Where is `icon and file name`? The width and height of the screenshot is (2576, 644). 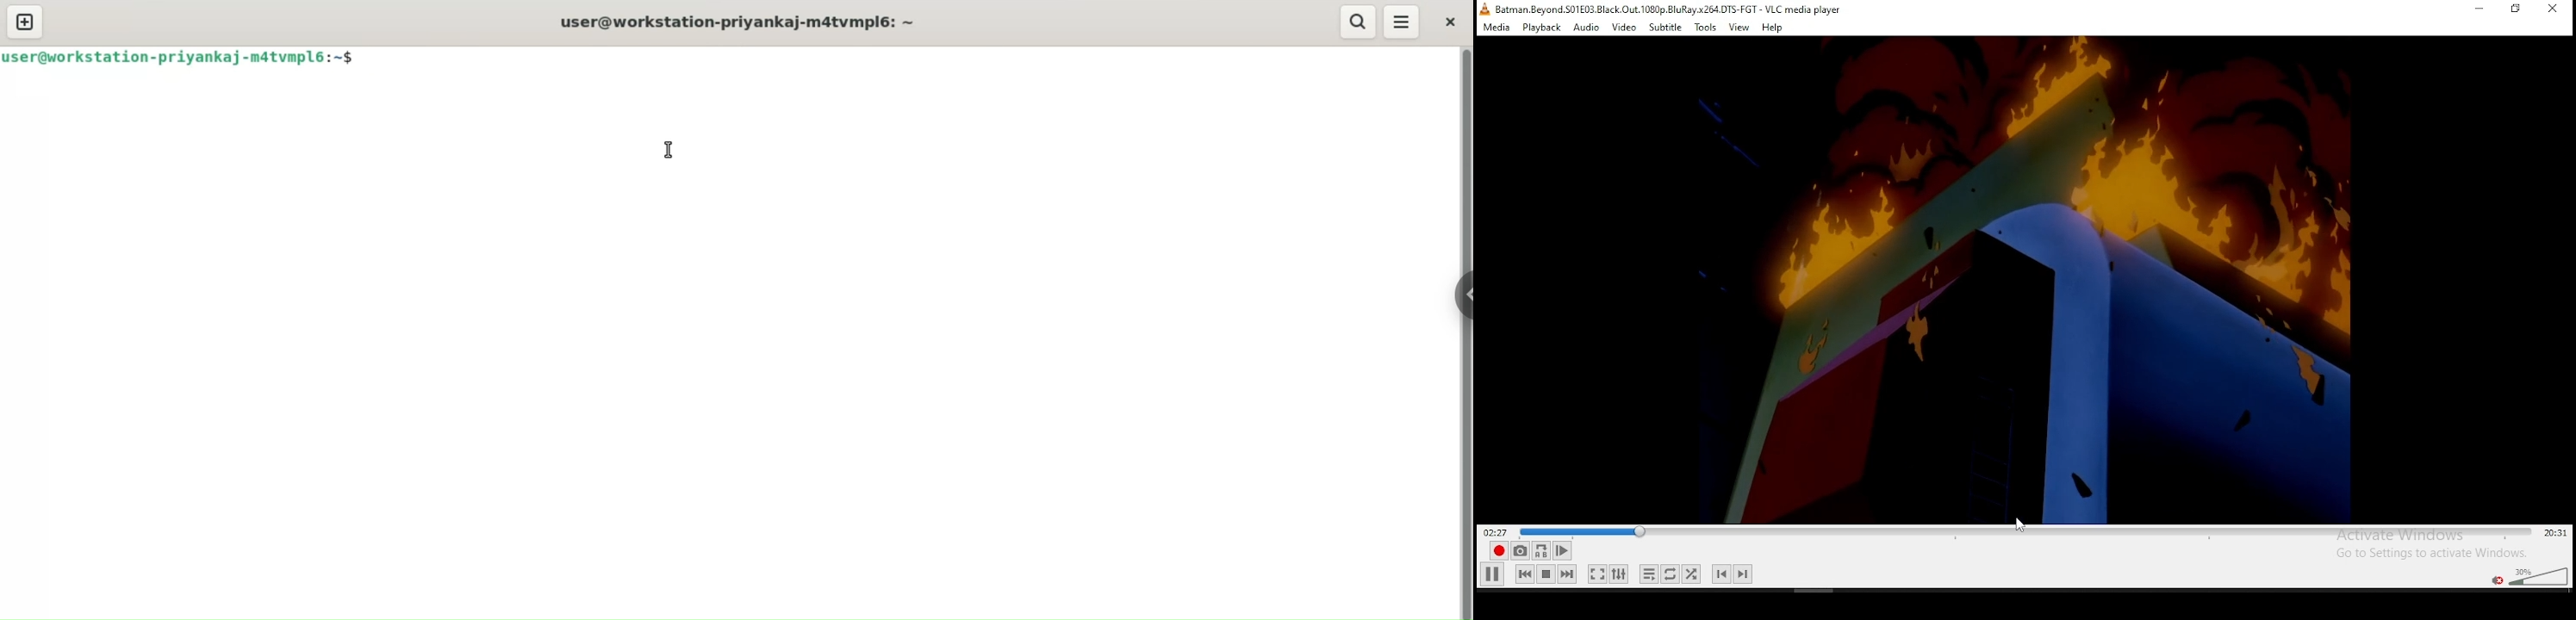
icon and file name is located at coordinates (1663, 8).